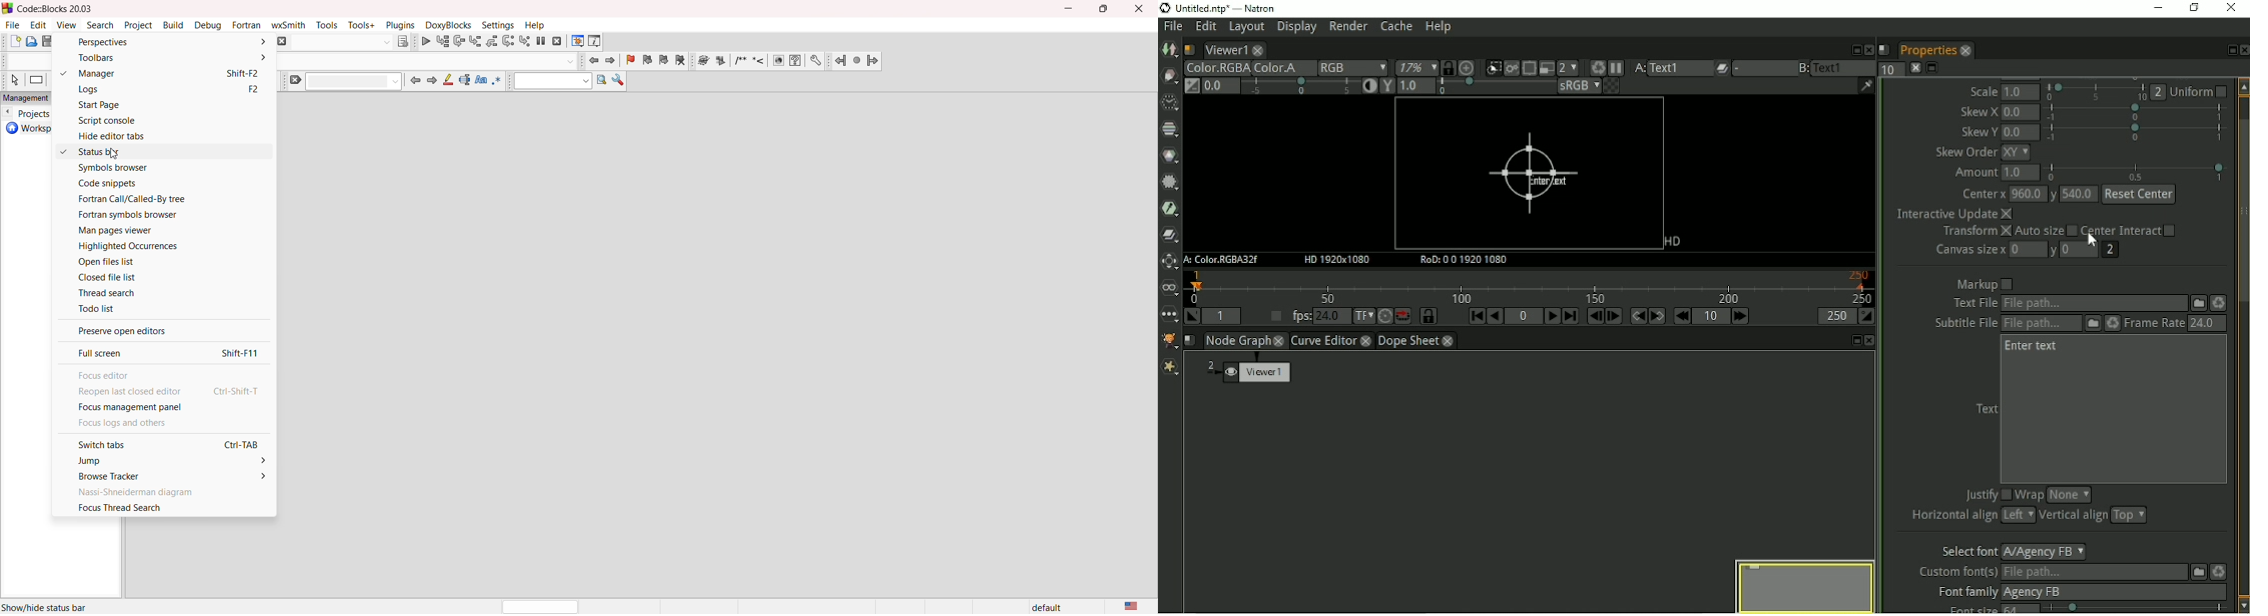 The height and width of the screenshot is (616, 2268). Describe the element at coordinates (493, 42) in the screenshot. I see `step out` at that location.